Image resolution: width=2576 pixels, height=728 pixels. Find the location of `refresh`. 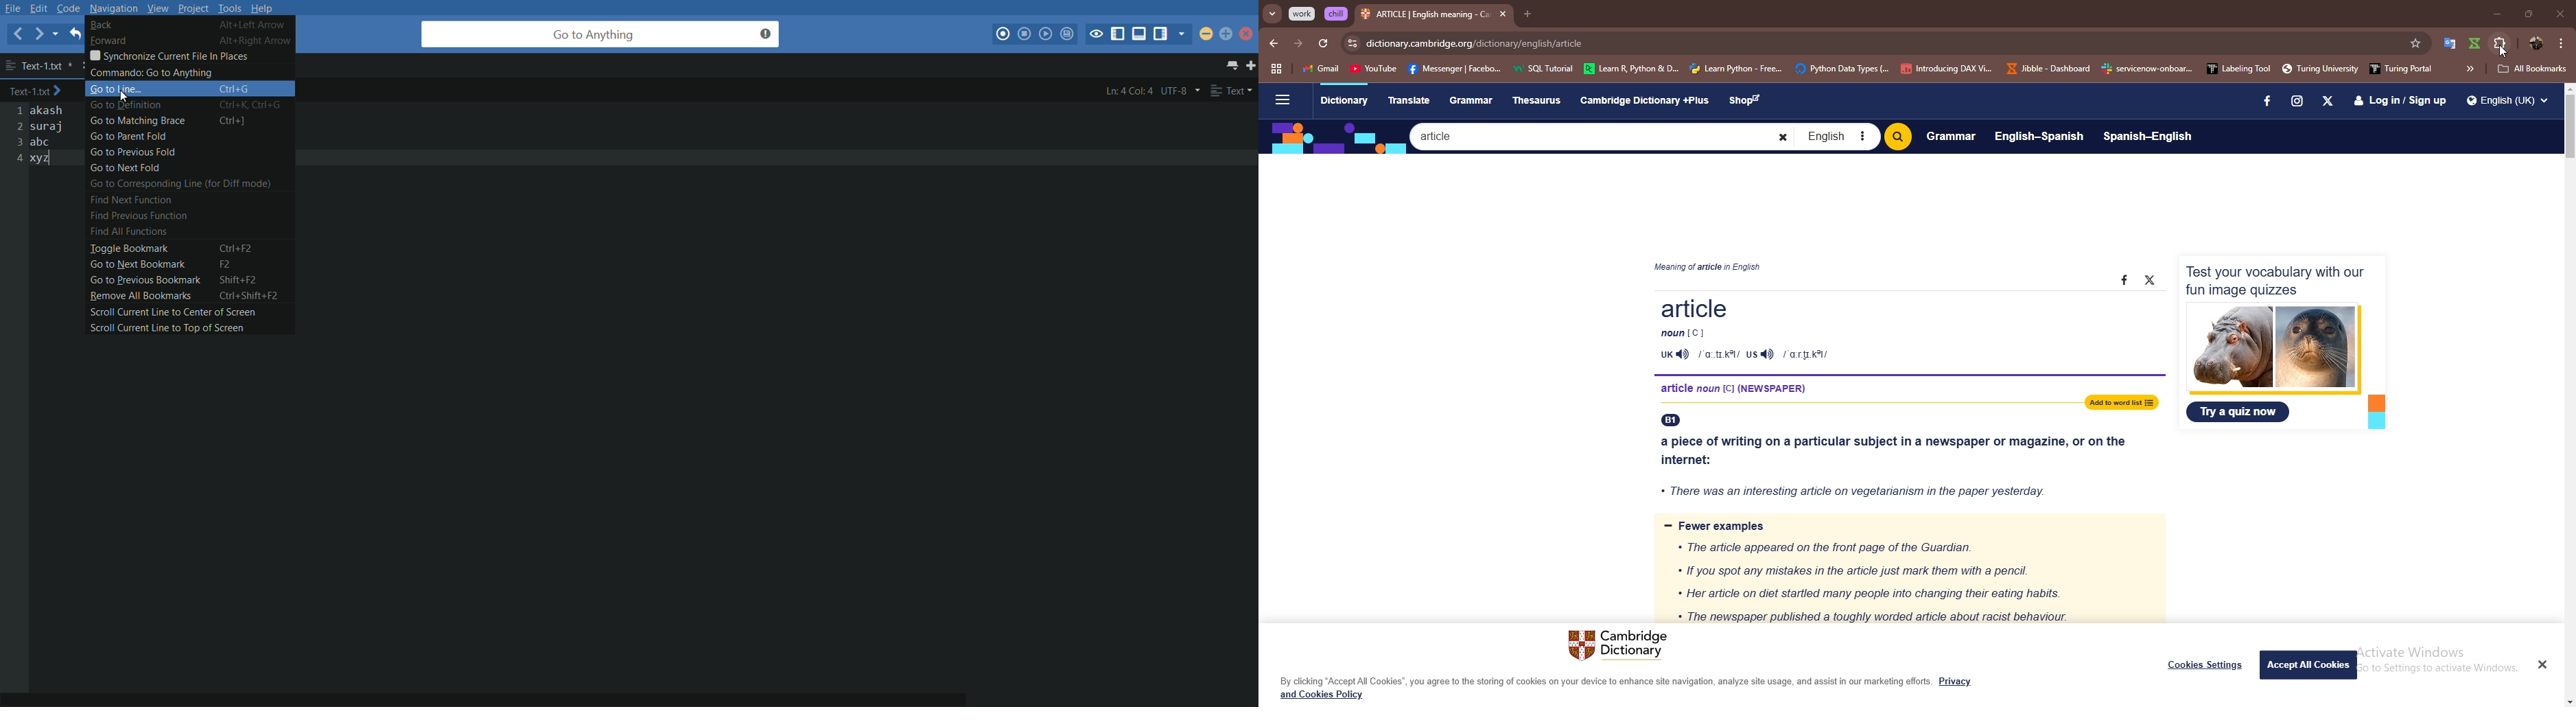

refresh is located at coordinates (1322, 44).